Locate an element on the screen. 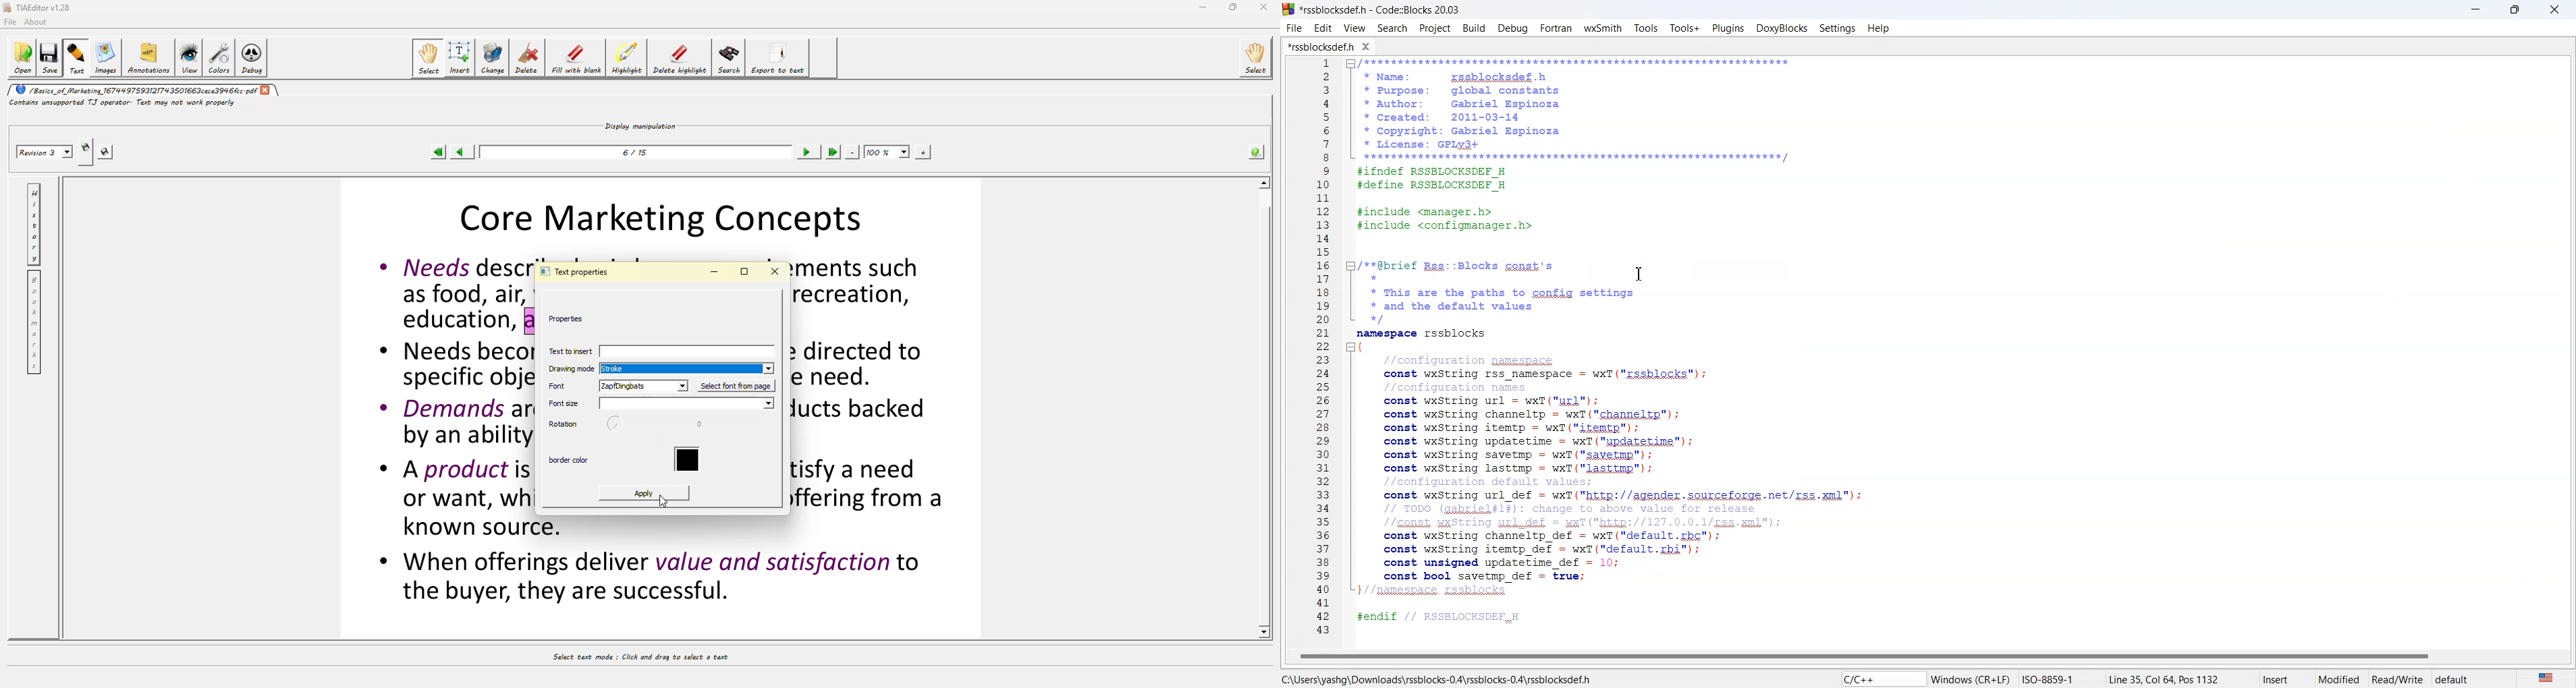  Settings is located at coordinates (1838, 28).